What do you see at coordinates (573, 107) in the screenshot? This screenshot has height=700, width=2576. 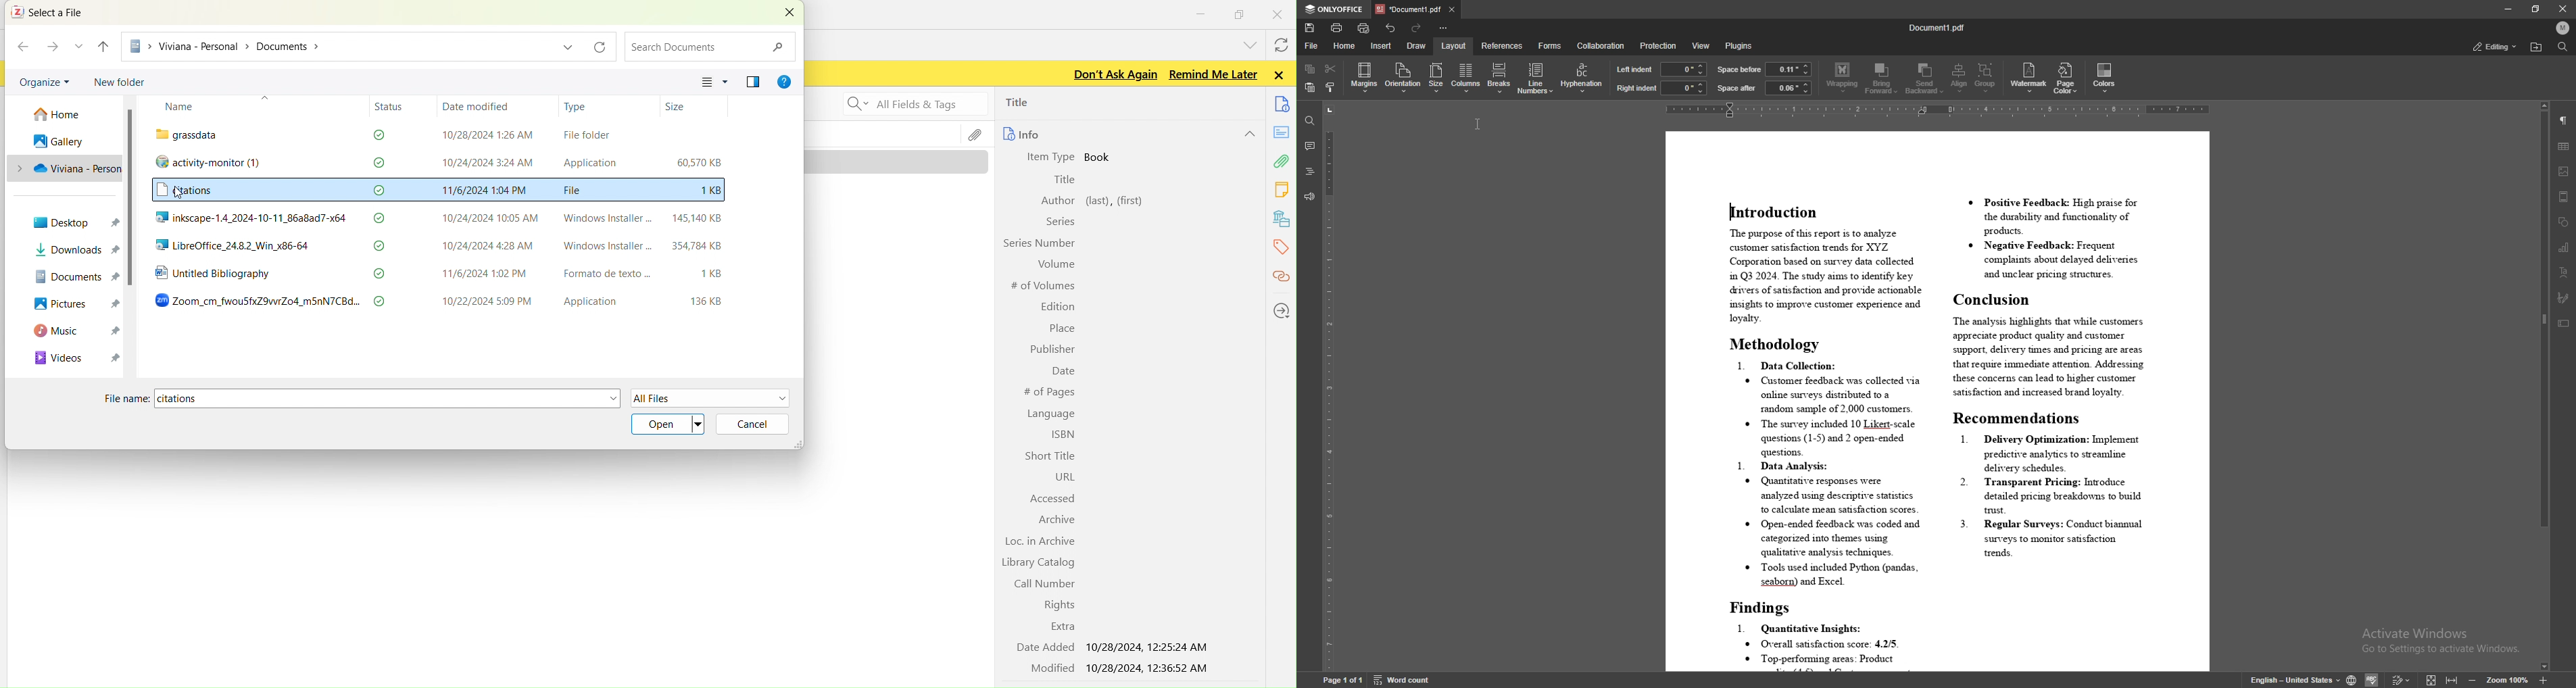 I see `Type` at bounding box center [573, 107].